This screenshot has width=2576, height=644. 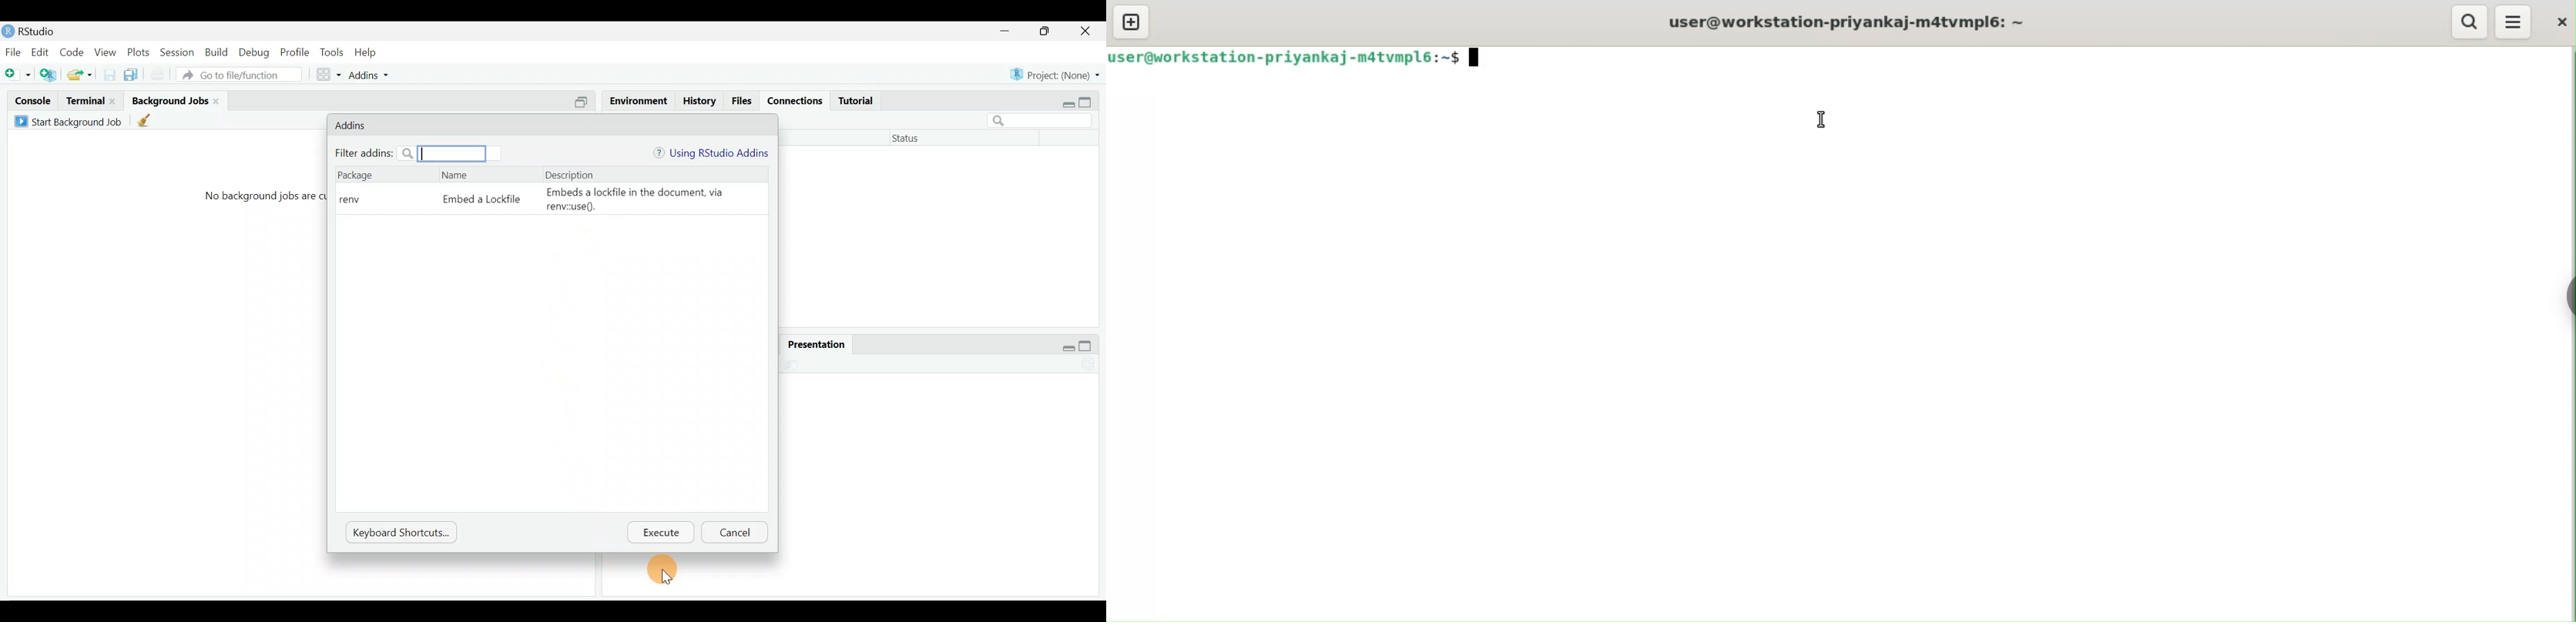 I want to click on open an existing file, so click(x=80, y=75).